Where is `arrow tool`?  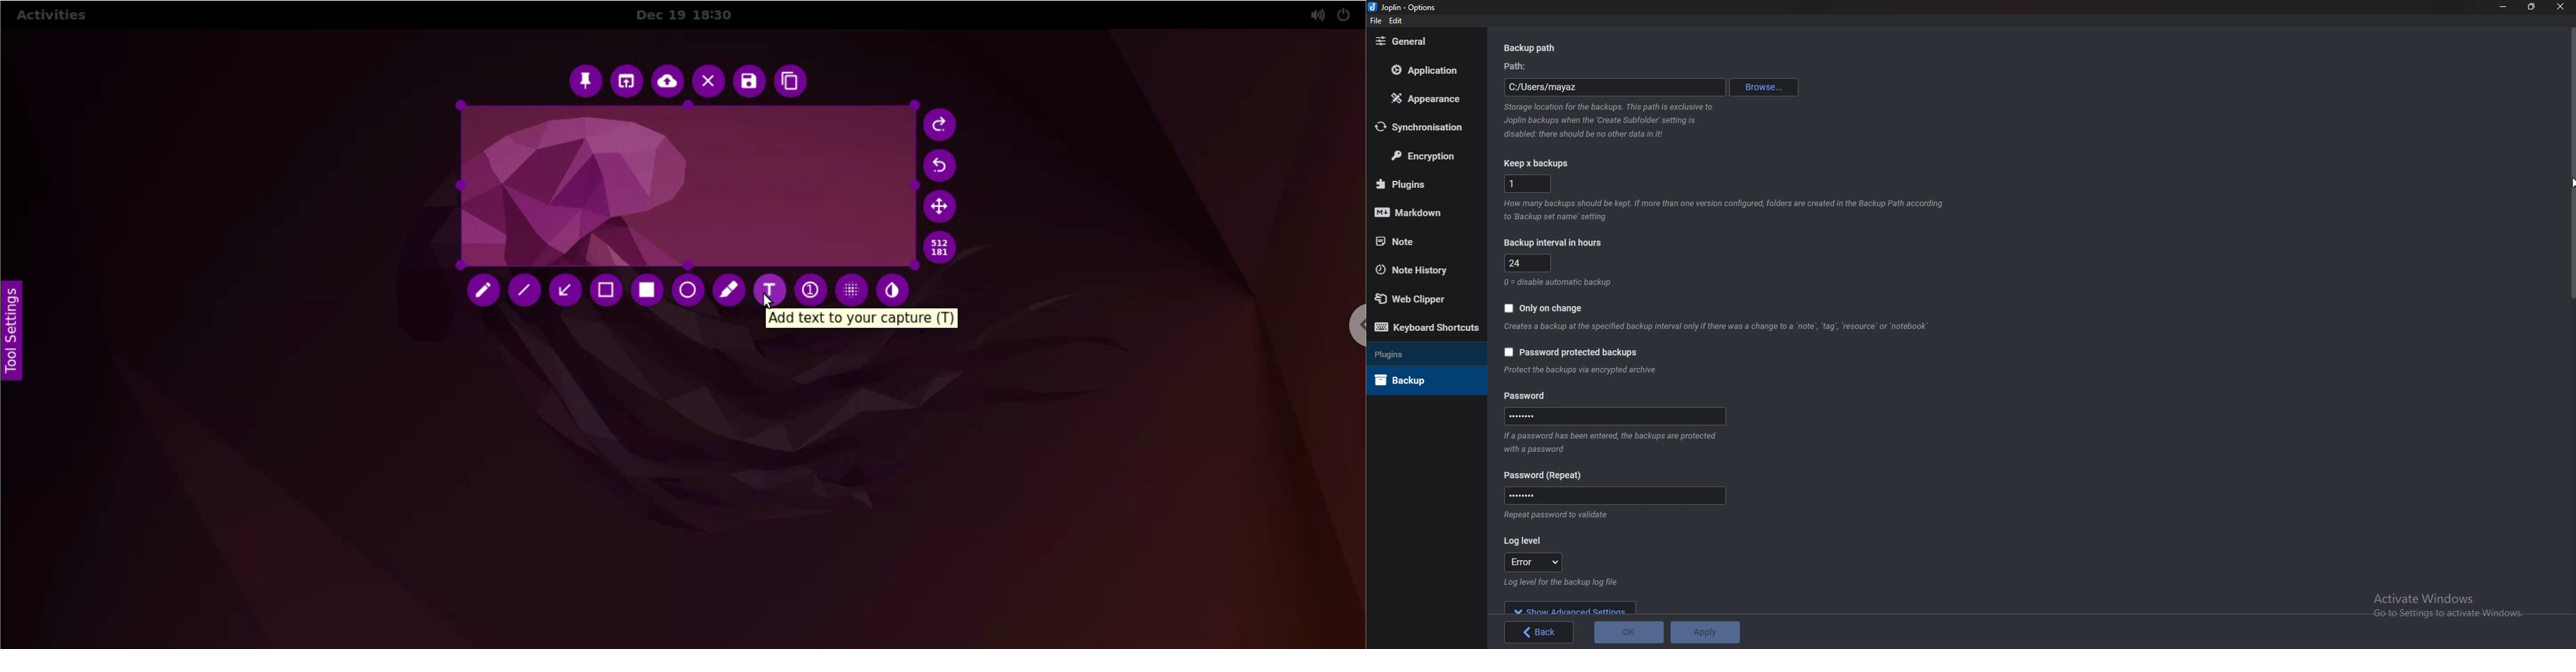 arrow tool is located at coordinates (569, 292).